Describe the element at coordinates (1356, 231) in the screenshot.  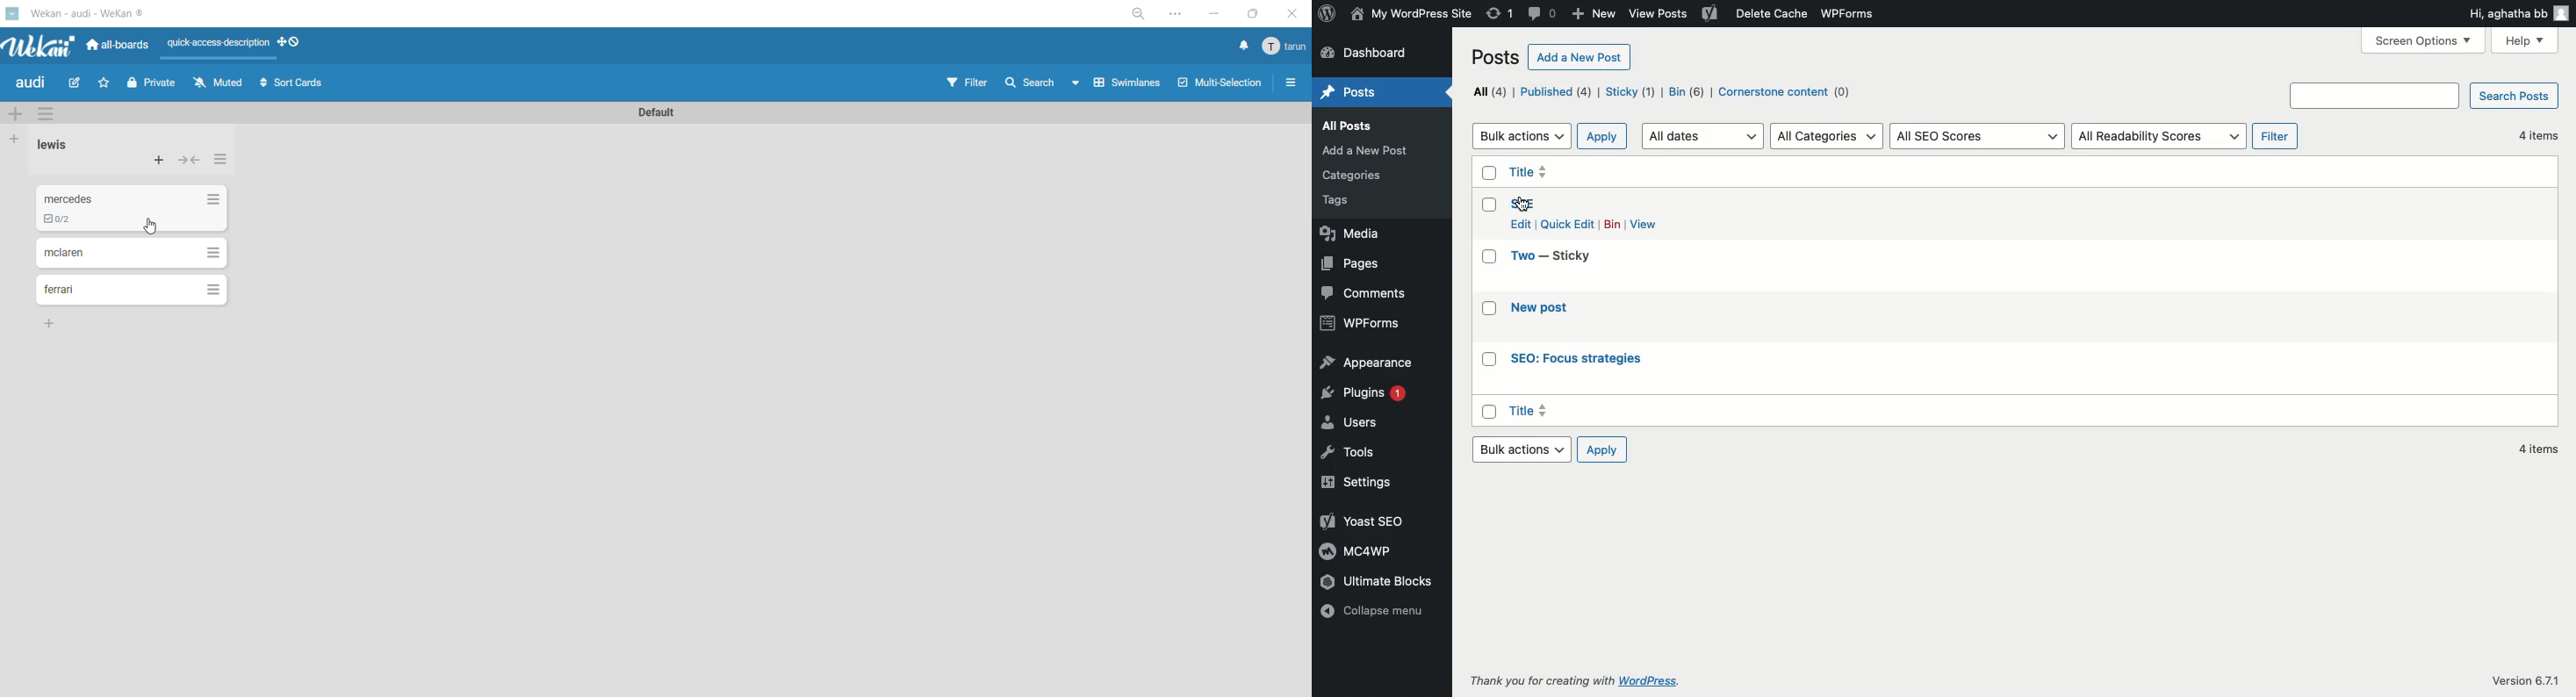
I see `Media` at that location.